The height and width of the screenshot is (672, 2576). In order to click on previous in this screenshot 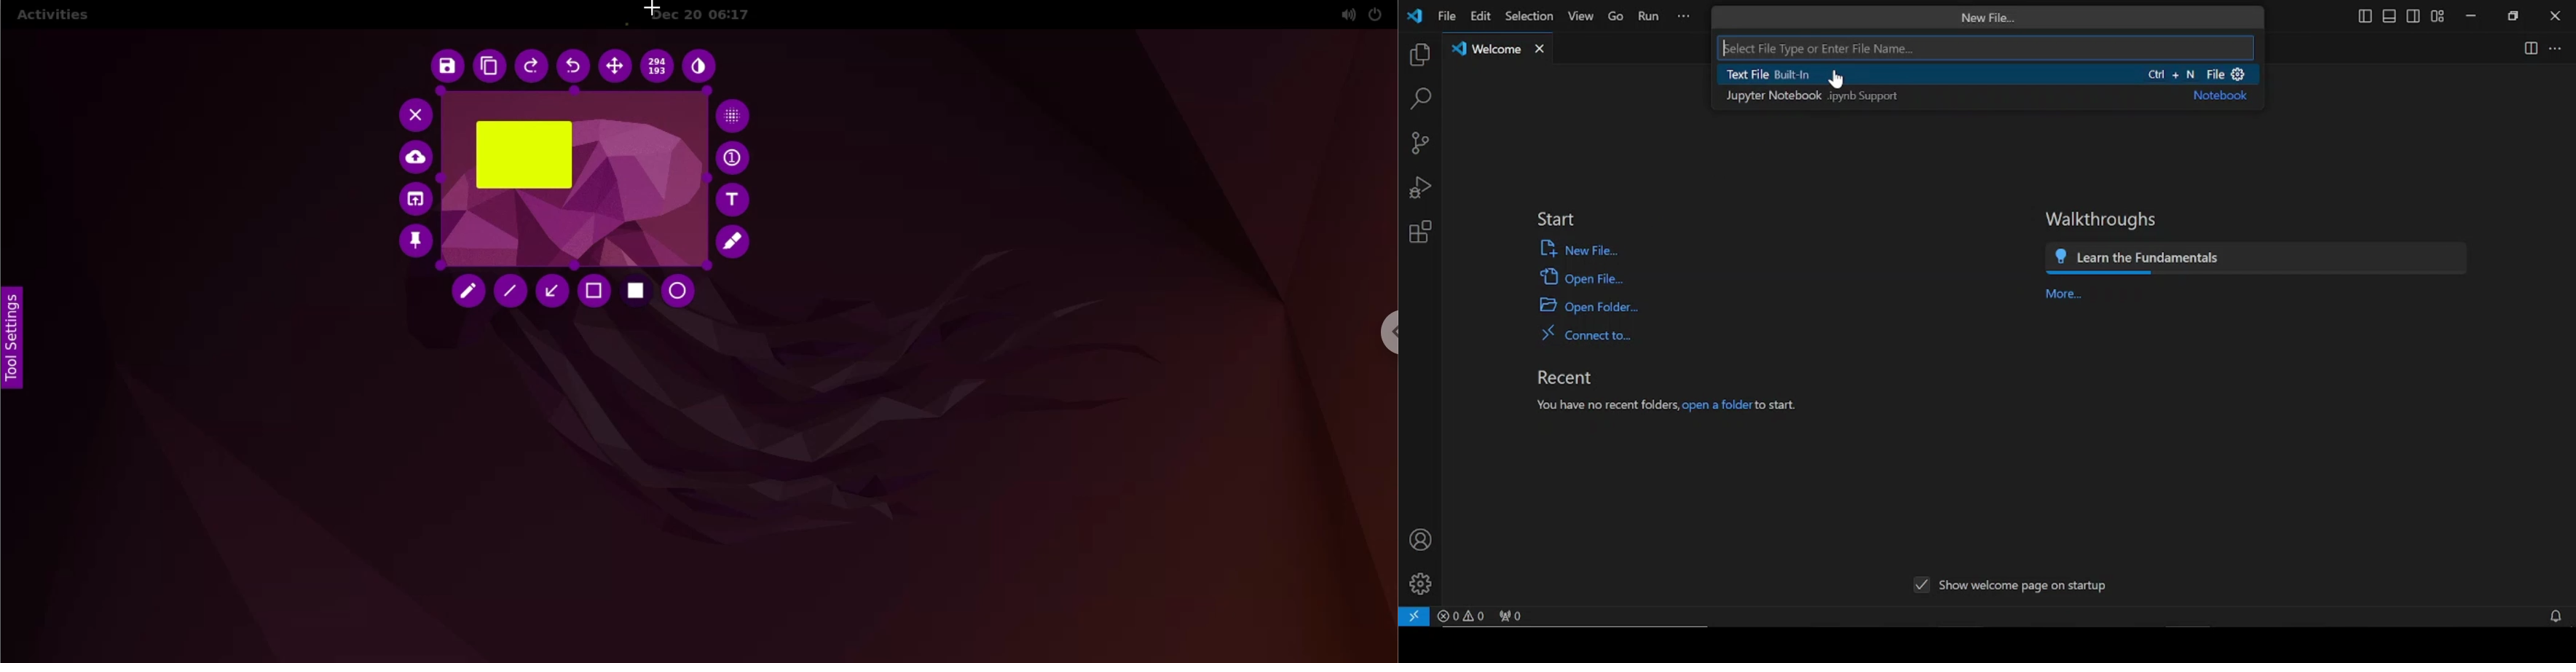, I will do `click(1741, 17)`.